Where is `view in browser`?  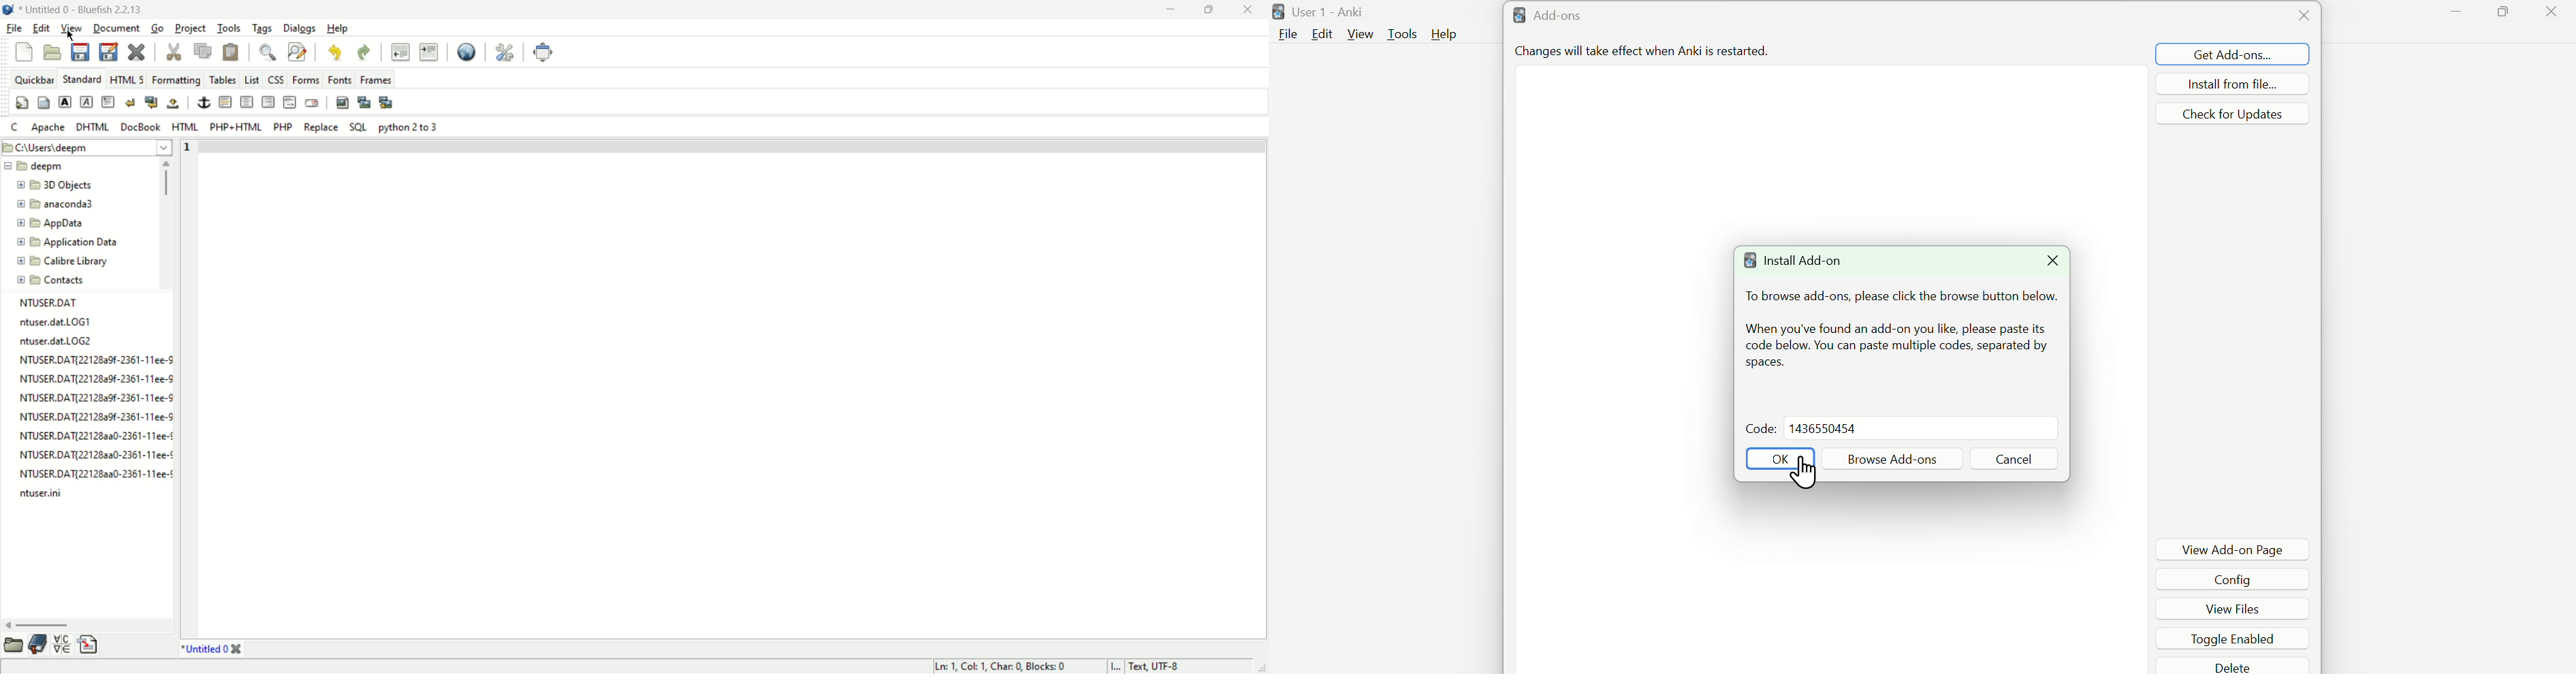 view in browser is located at coordinates (468, 53).